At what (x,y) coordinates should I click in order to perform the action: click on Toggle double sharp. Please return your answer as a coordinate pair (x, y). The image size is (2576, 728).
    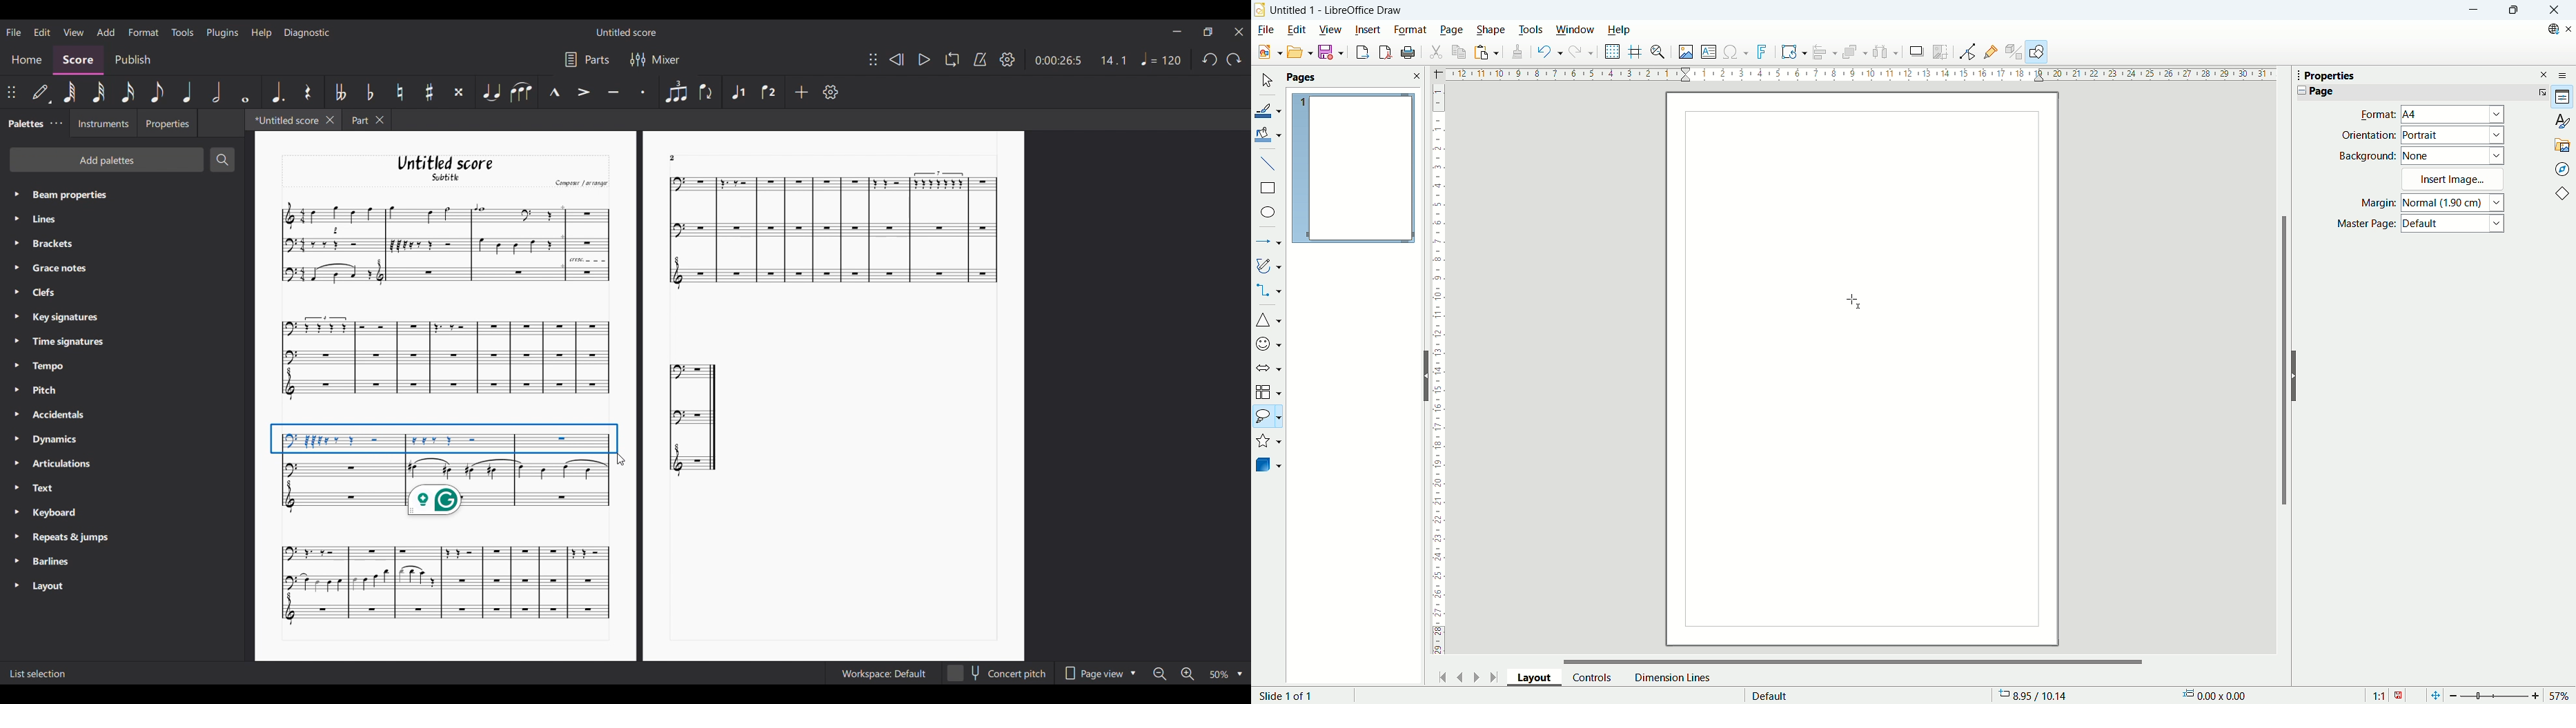
    Looking at the image, I should click on (459, 92).